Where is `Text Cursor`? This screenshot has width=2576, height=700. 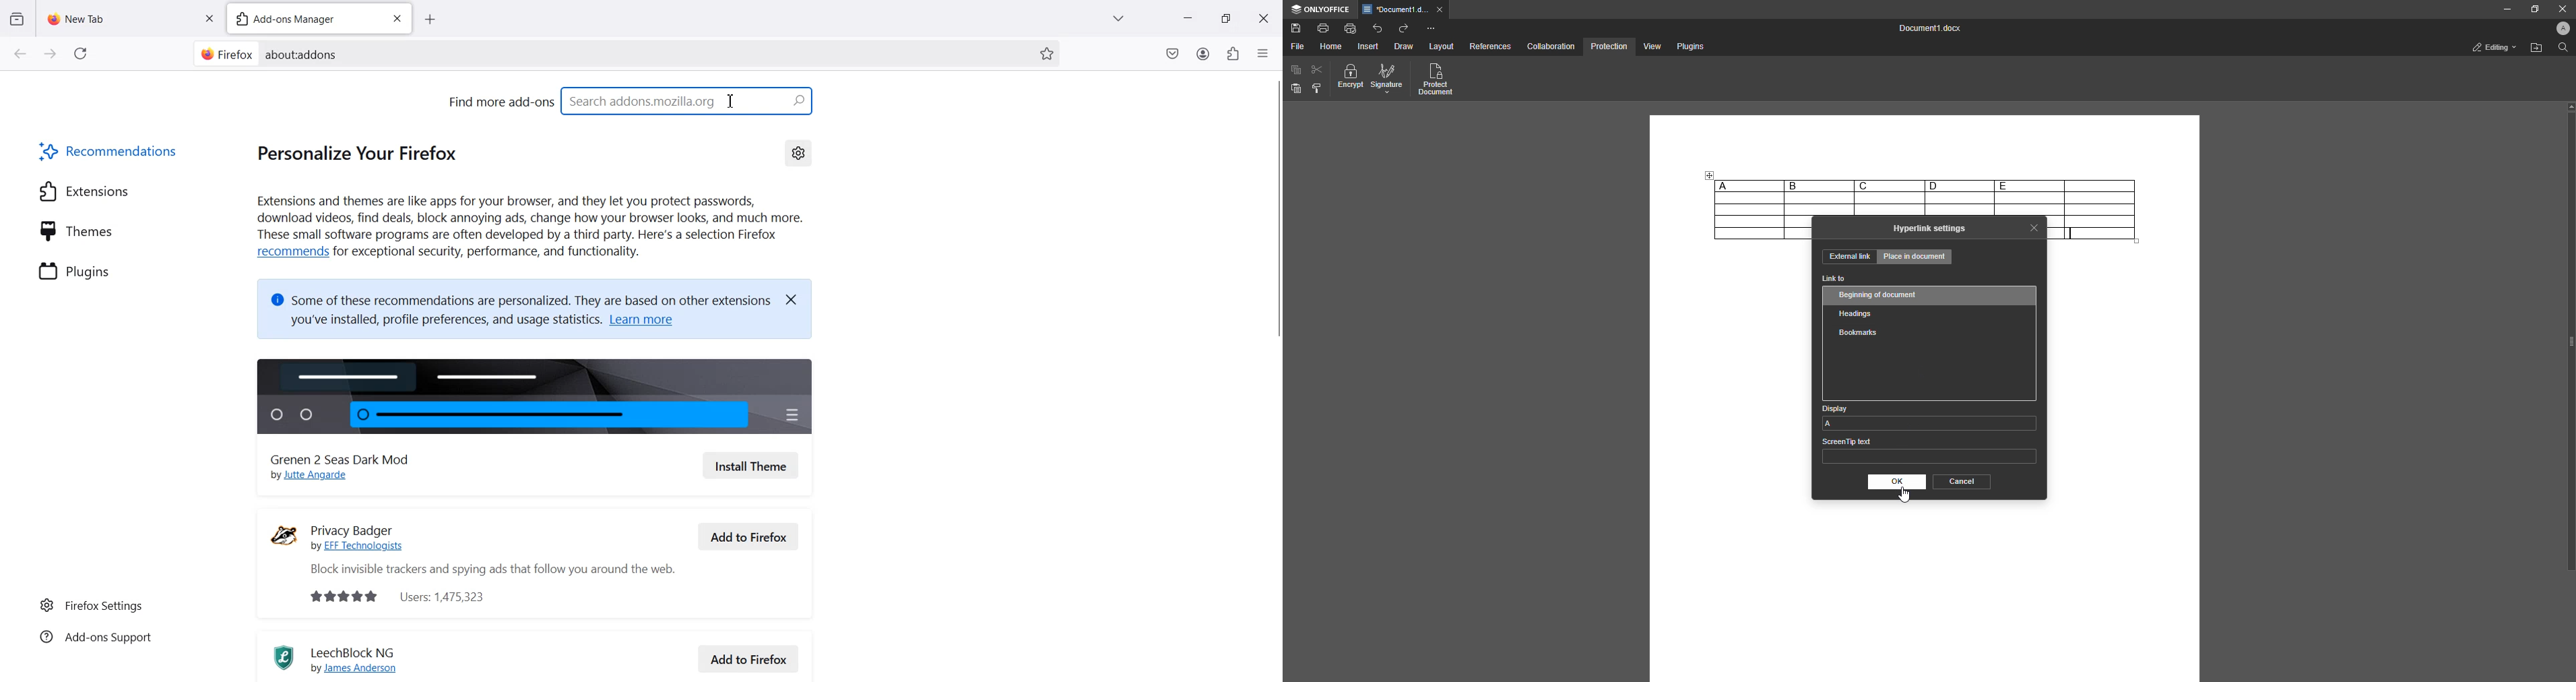 Text Cursor is located at coordinates (731, 100).